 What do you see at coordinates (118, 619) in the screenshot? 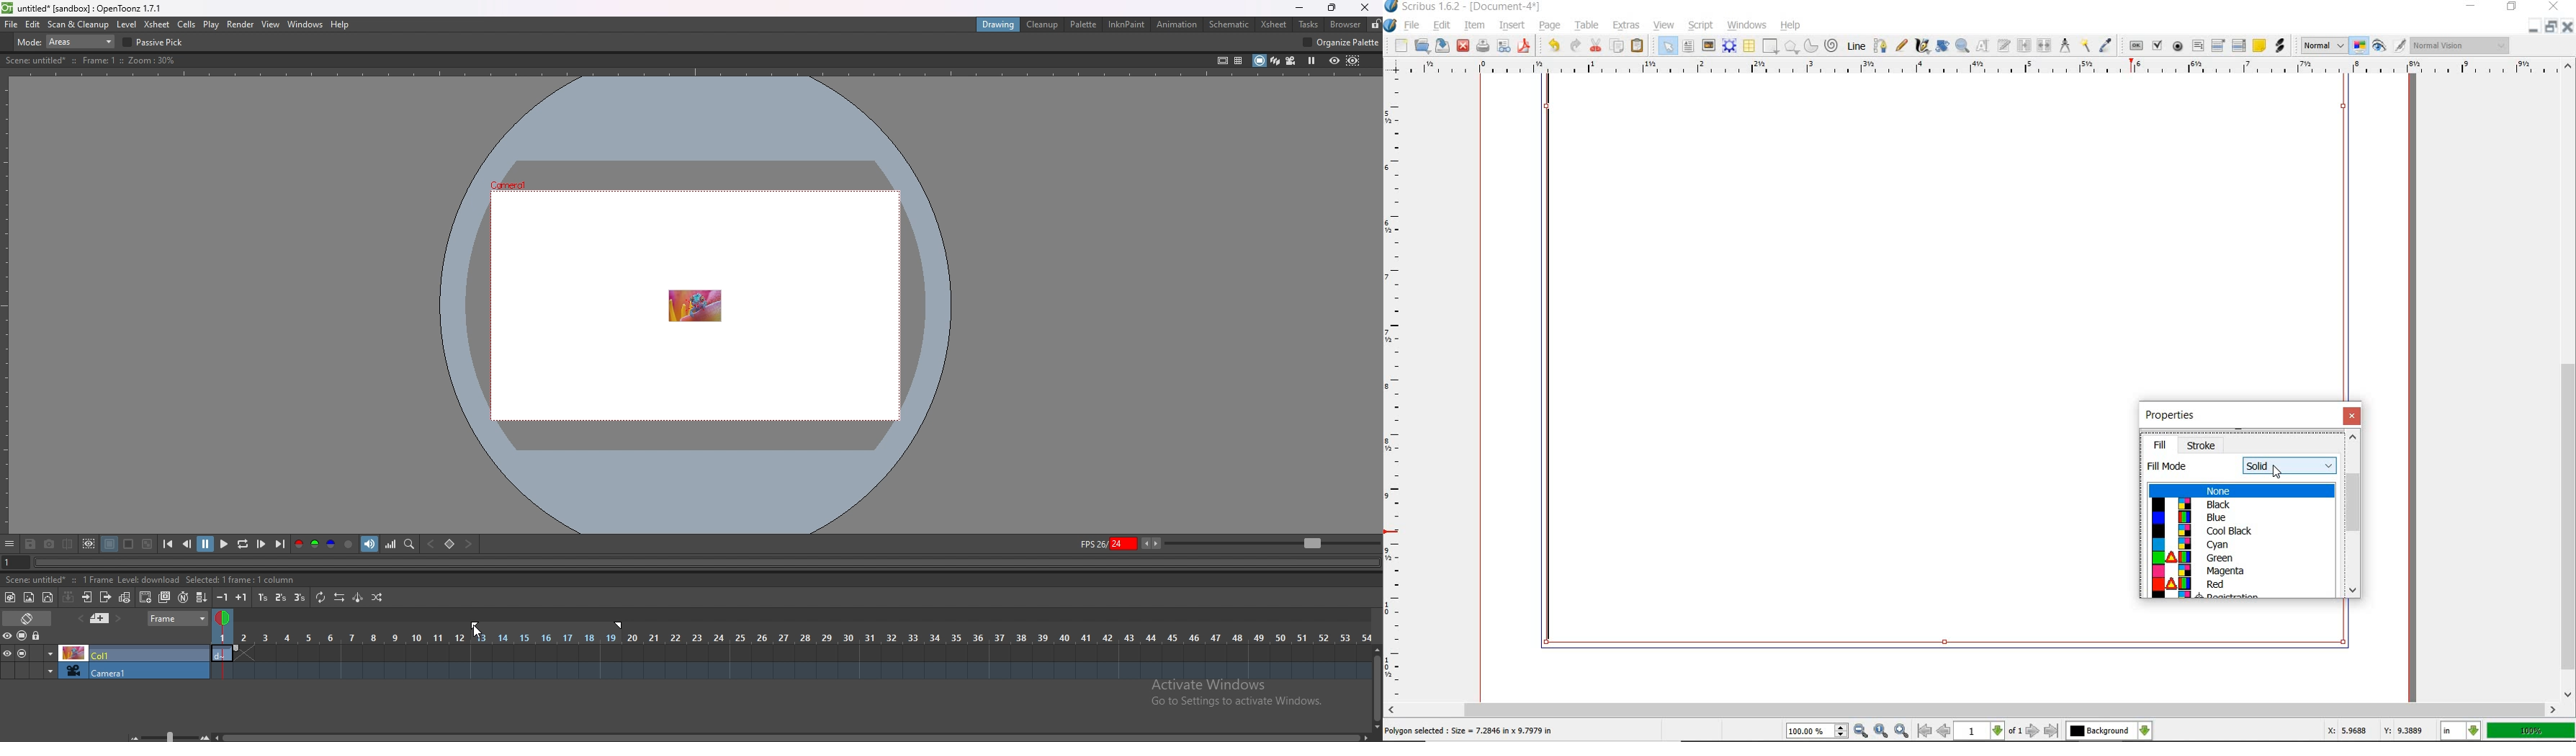
I see `next memo` at bounding box center [118, 619].